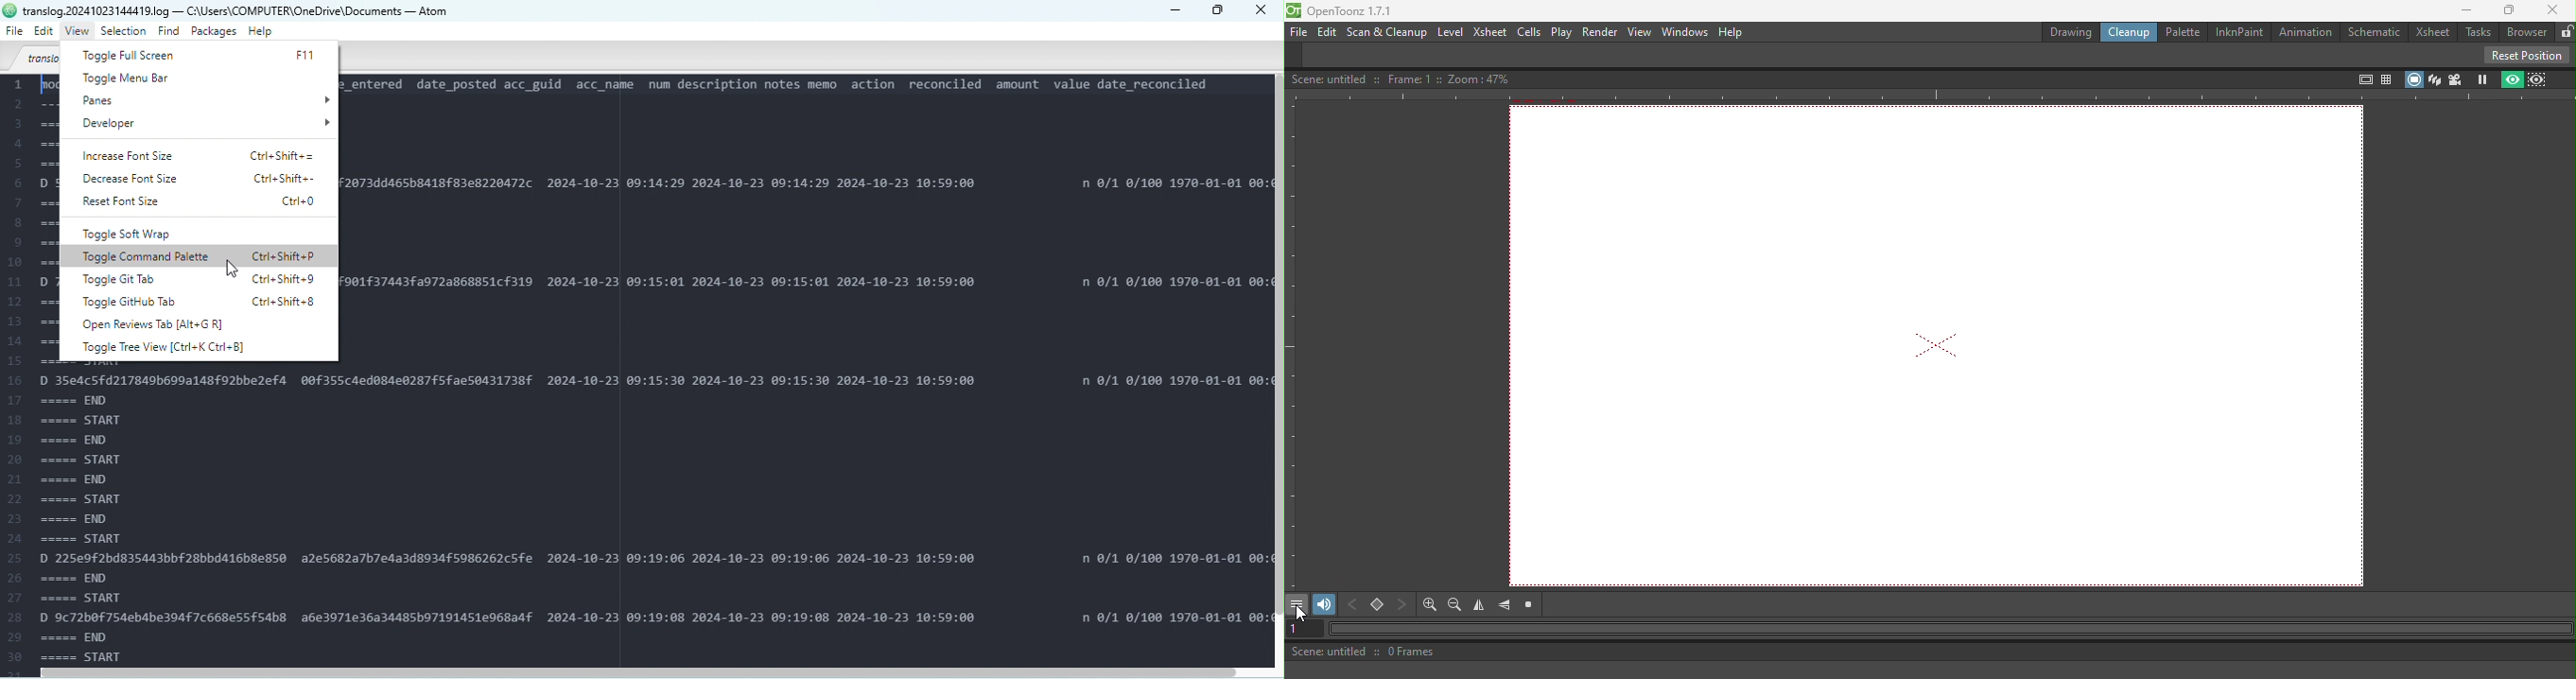 Image resolution: width=2576 pixels, height=700 pixels. What do you see at coordinates (204, 154) in the screenshot?
I see `Increase font size` at bounding box center [204, 154].